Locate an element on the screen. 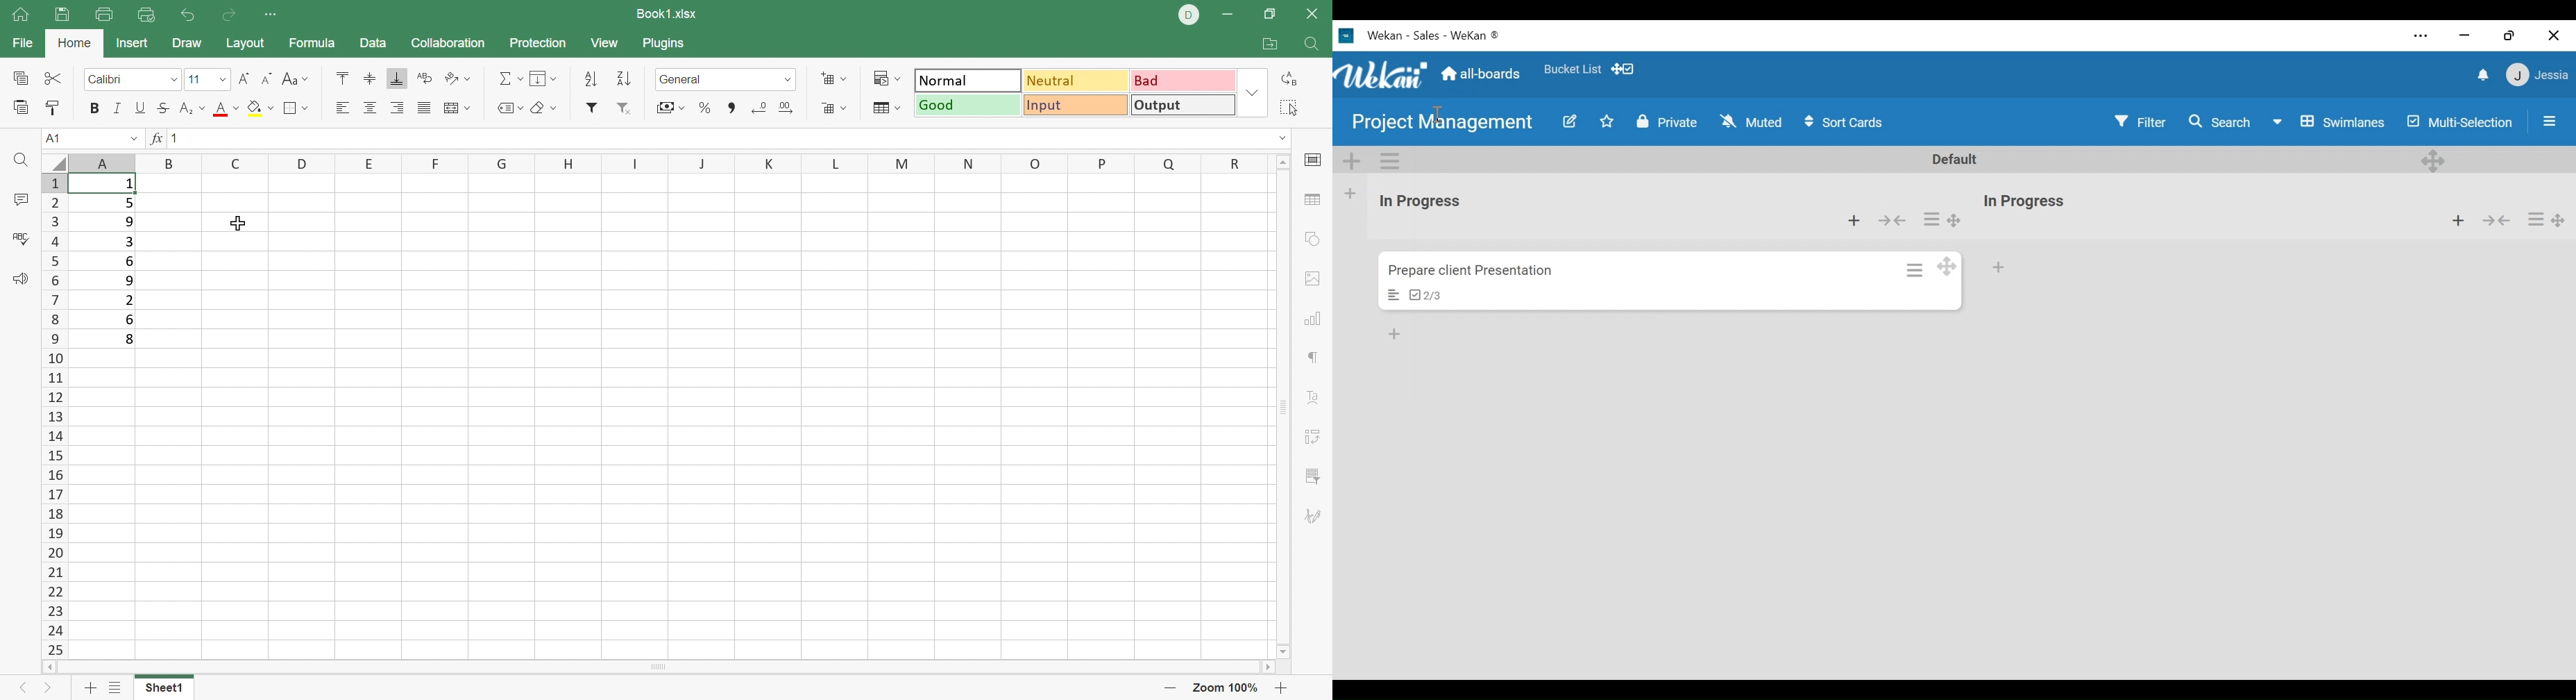 This screenshot has width=2576, height=700. Change case is located at coordinates (296, 77).